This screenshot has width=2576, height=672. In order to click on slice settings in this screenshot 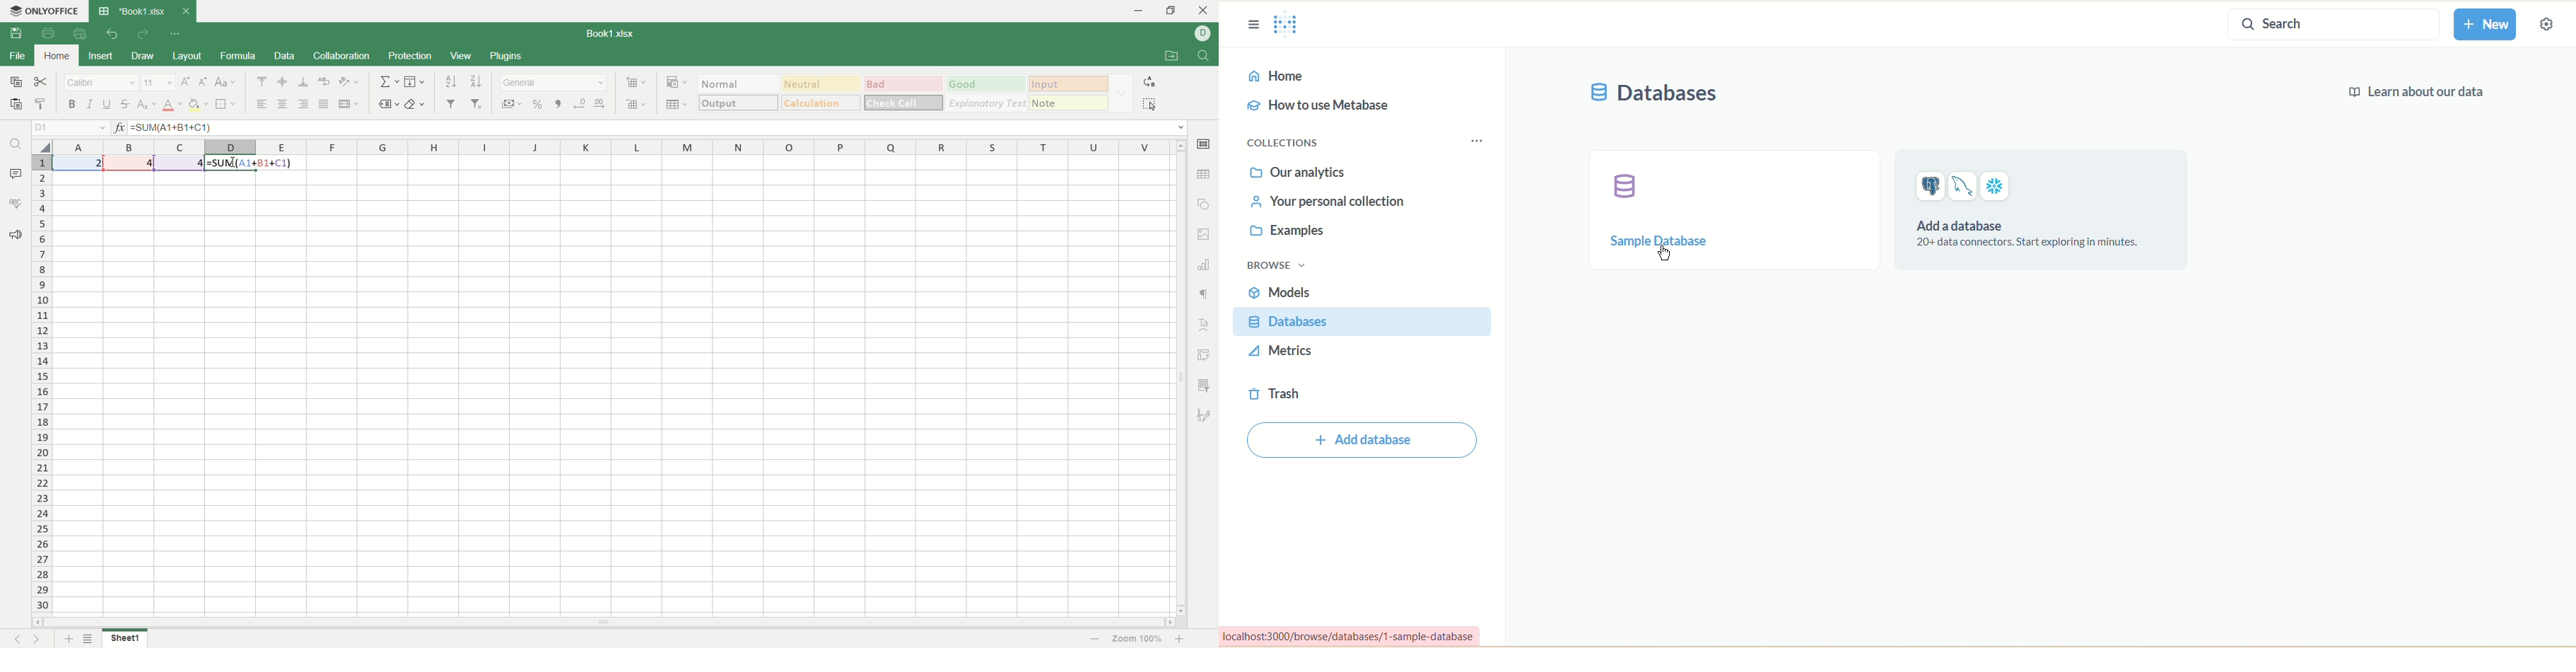, I will do `click(1204, 388)`.